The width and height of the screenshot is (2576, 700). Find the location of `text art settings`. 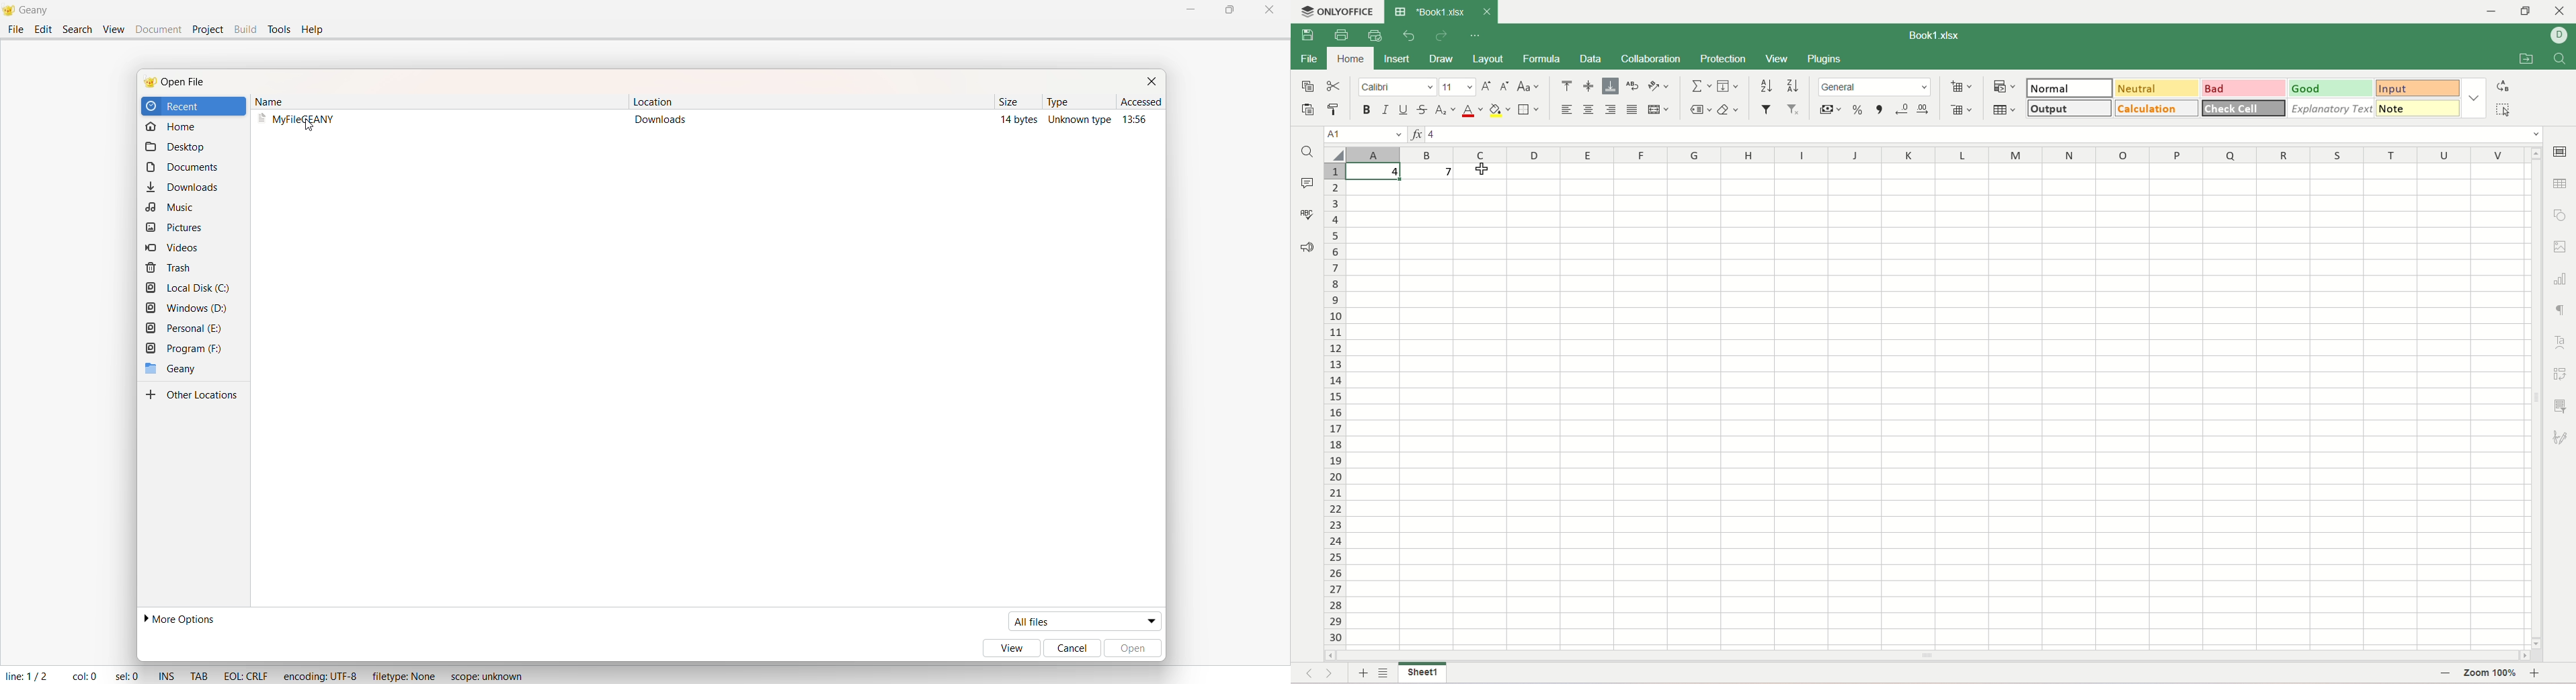

text art settings is located at coordinates (2560, 343).